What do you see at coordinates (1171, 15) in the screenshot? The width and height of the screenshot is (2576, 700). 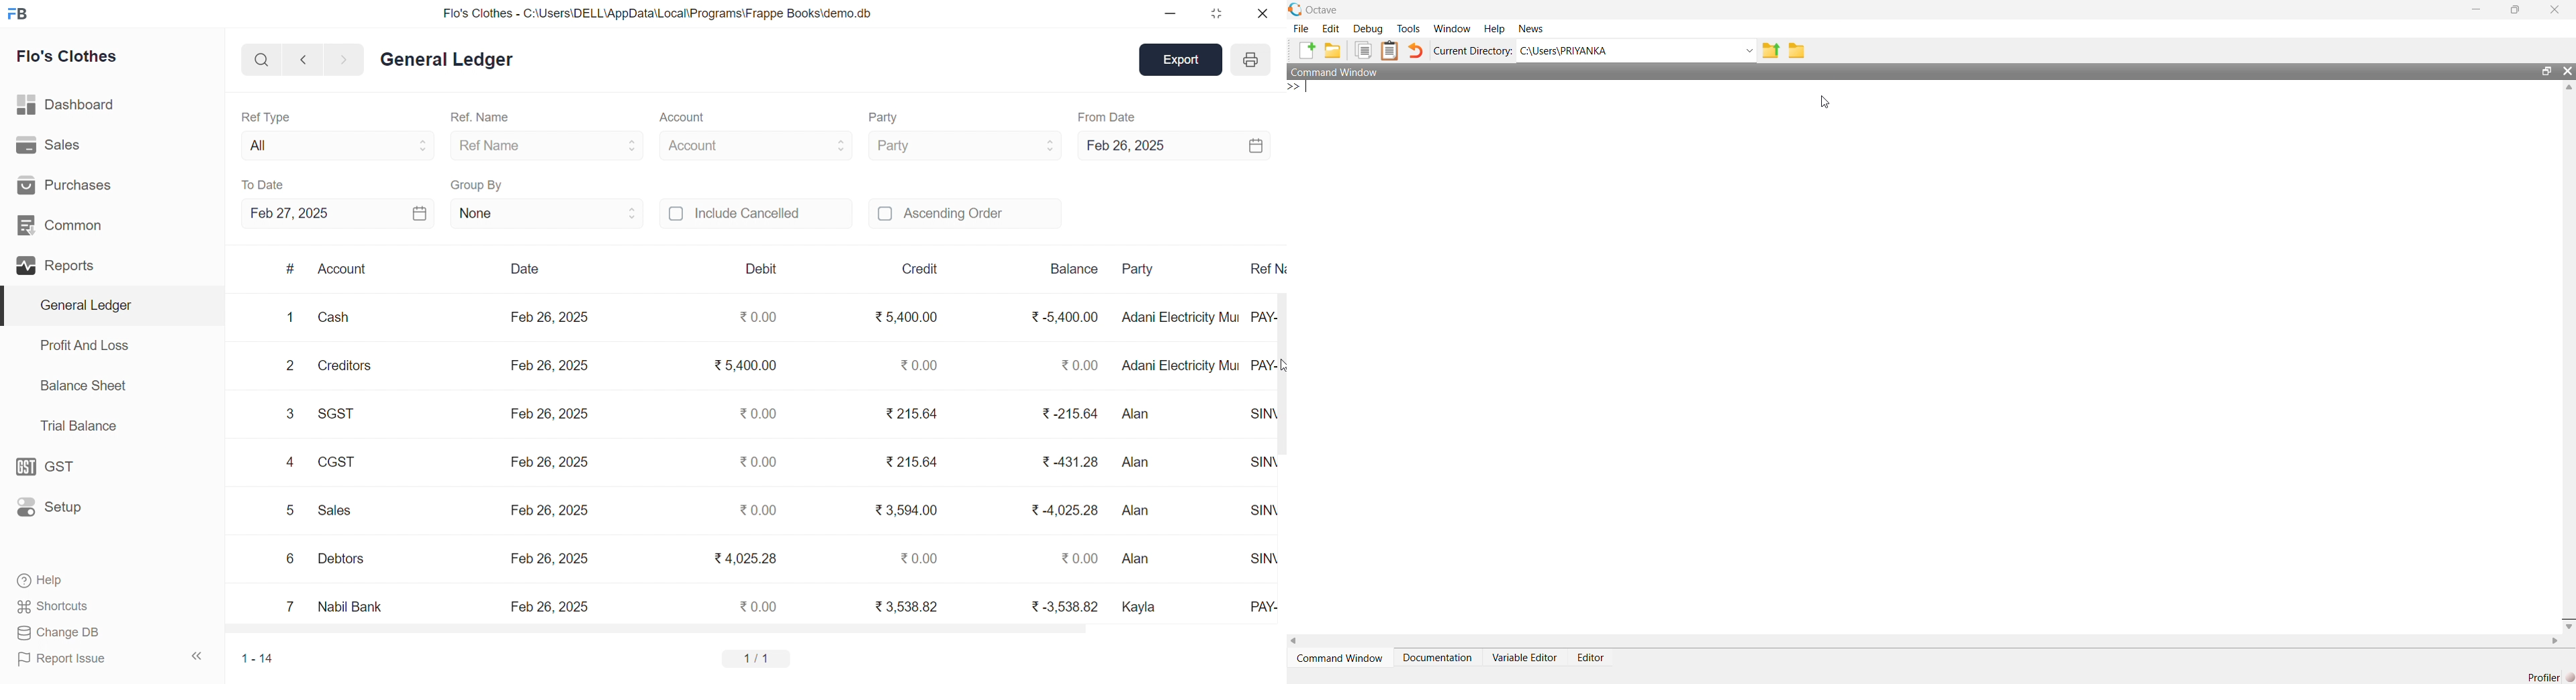 I see `MINIMIZE` at bounding box center [1171, 15].